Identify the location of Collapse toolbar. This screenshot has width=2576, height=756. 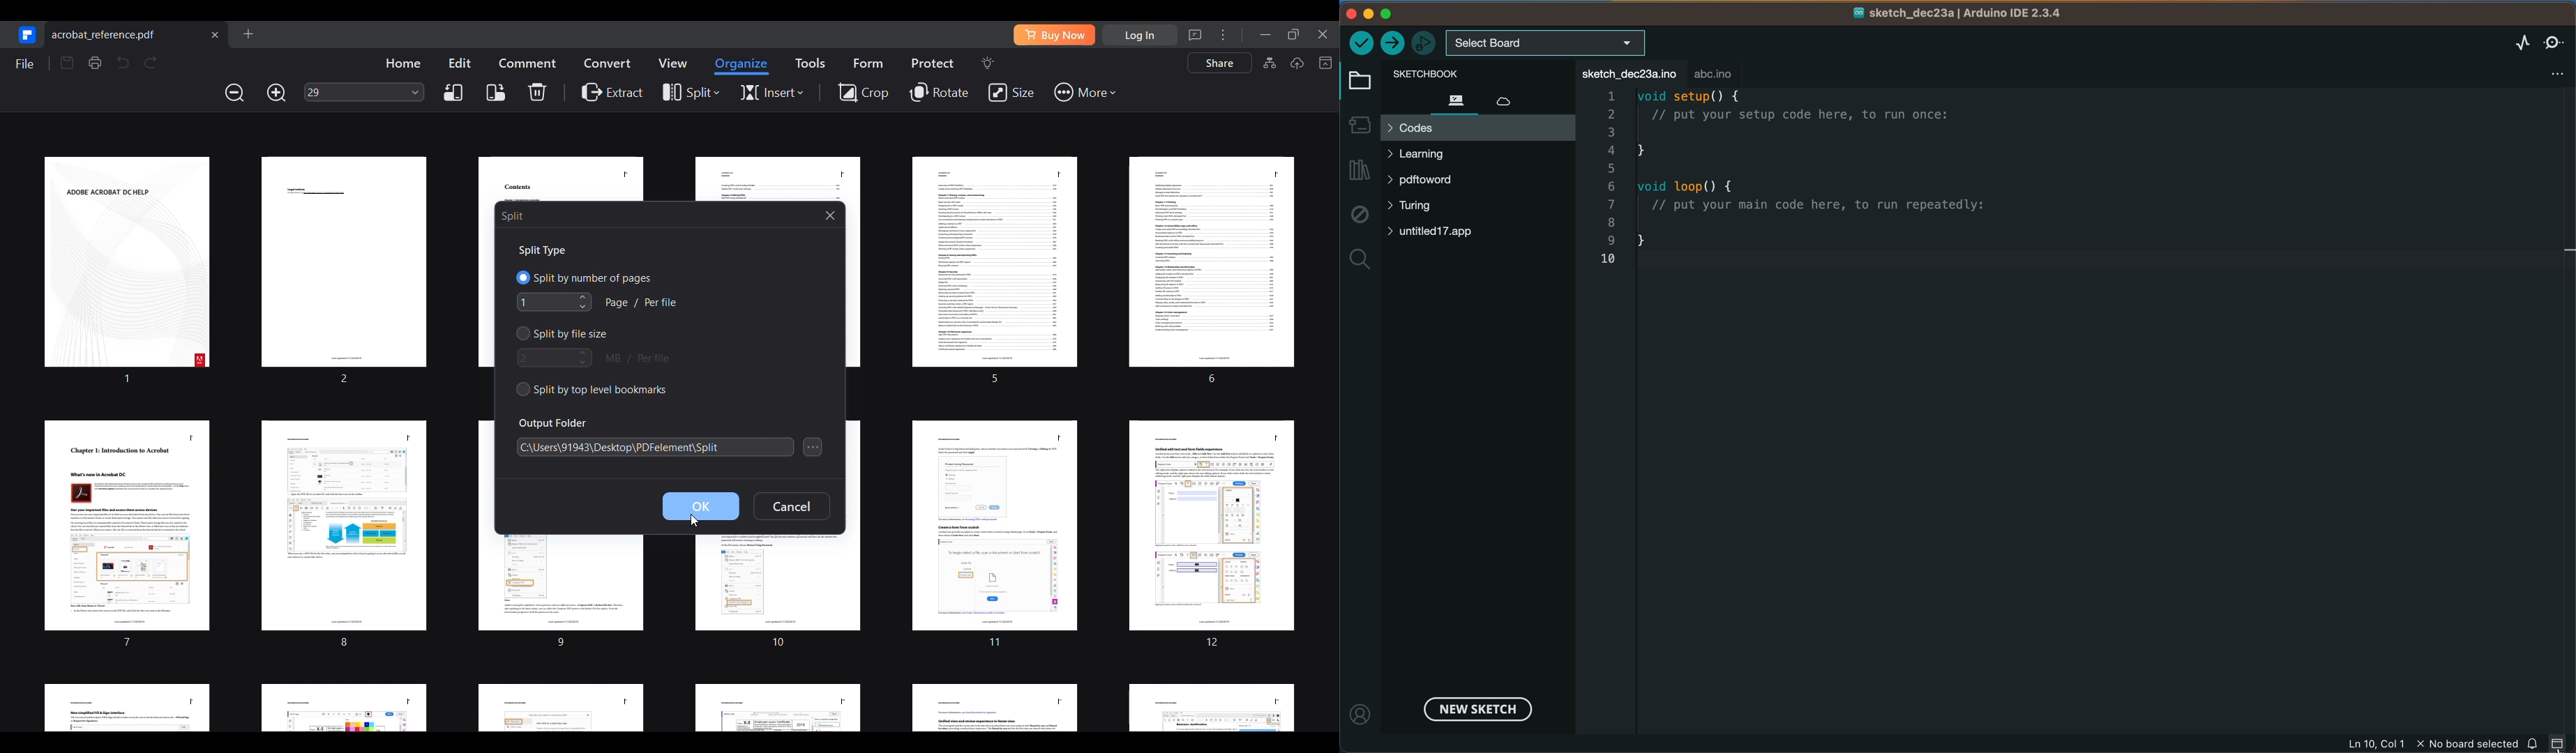
(1325, 63).